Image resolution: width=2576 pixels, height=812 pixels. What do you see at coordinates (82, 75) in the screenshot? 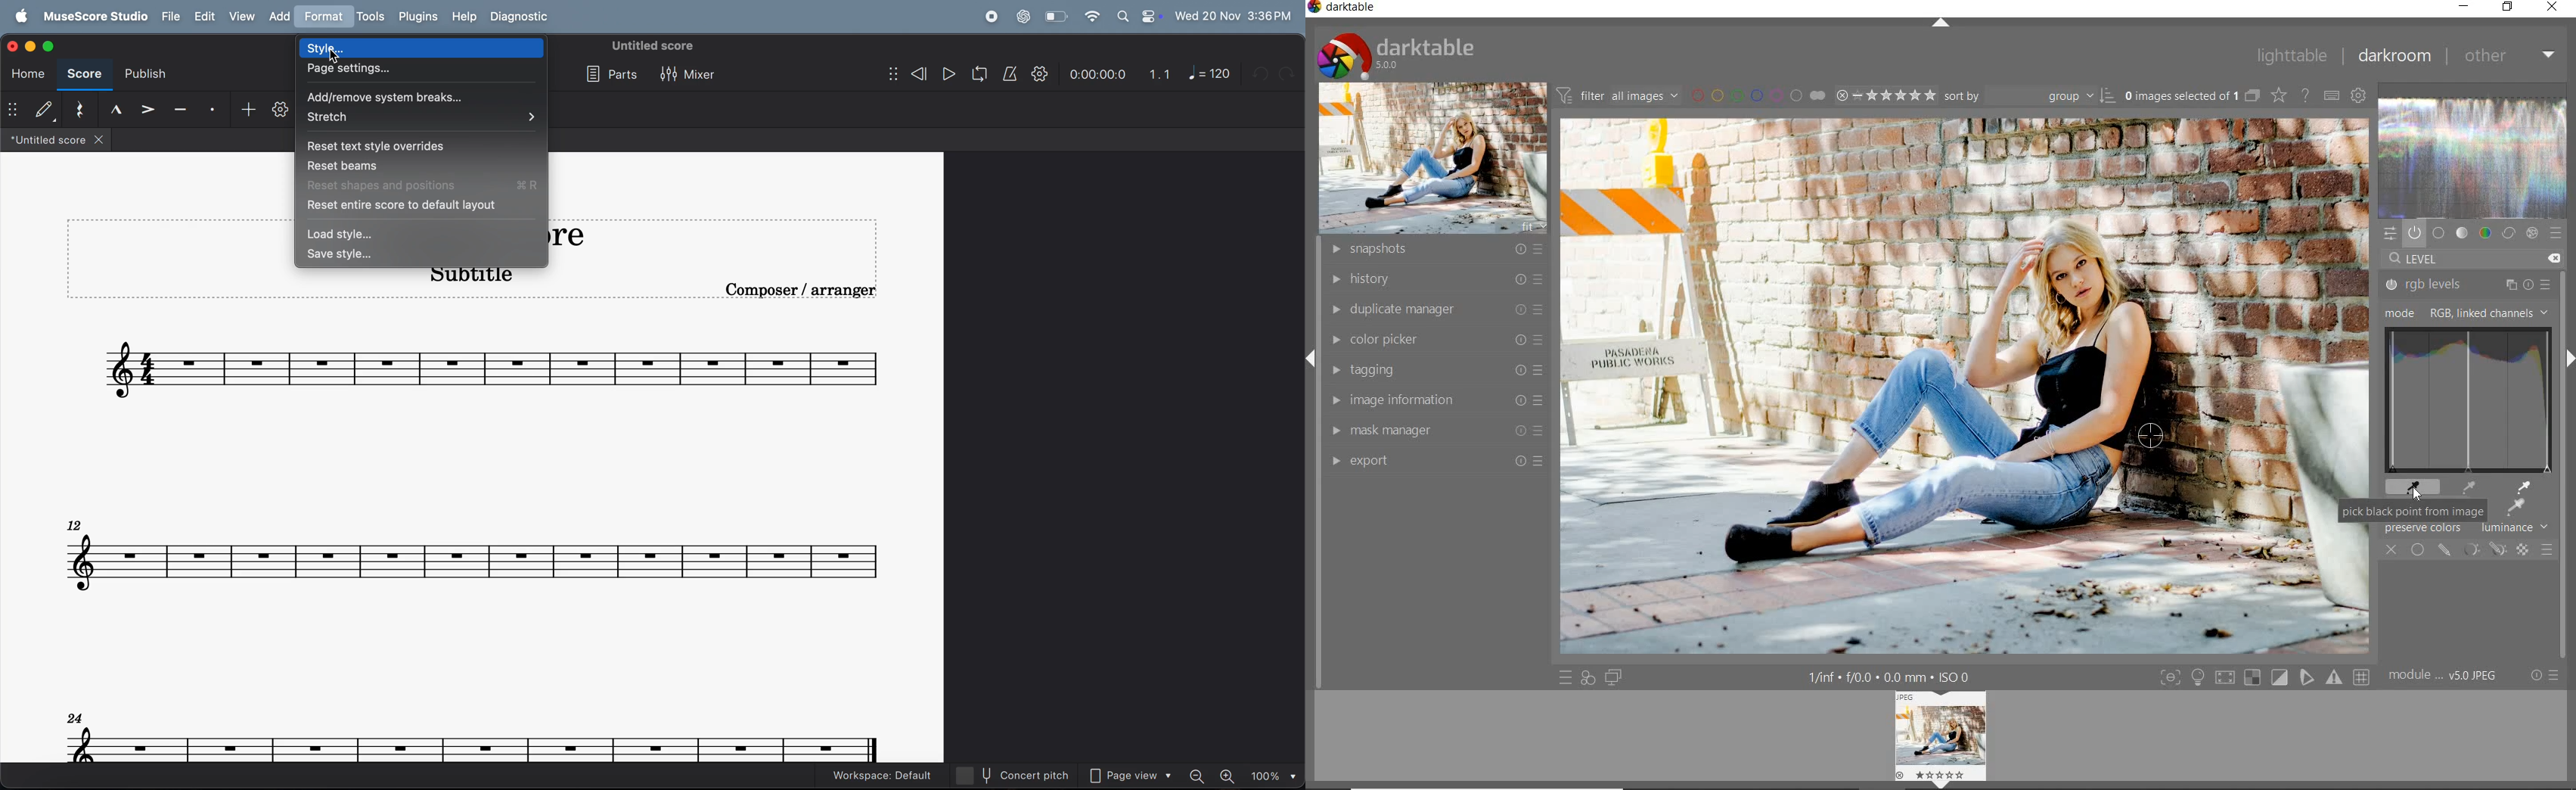
I see `score` at bounding box center [82, 75].